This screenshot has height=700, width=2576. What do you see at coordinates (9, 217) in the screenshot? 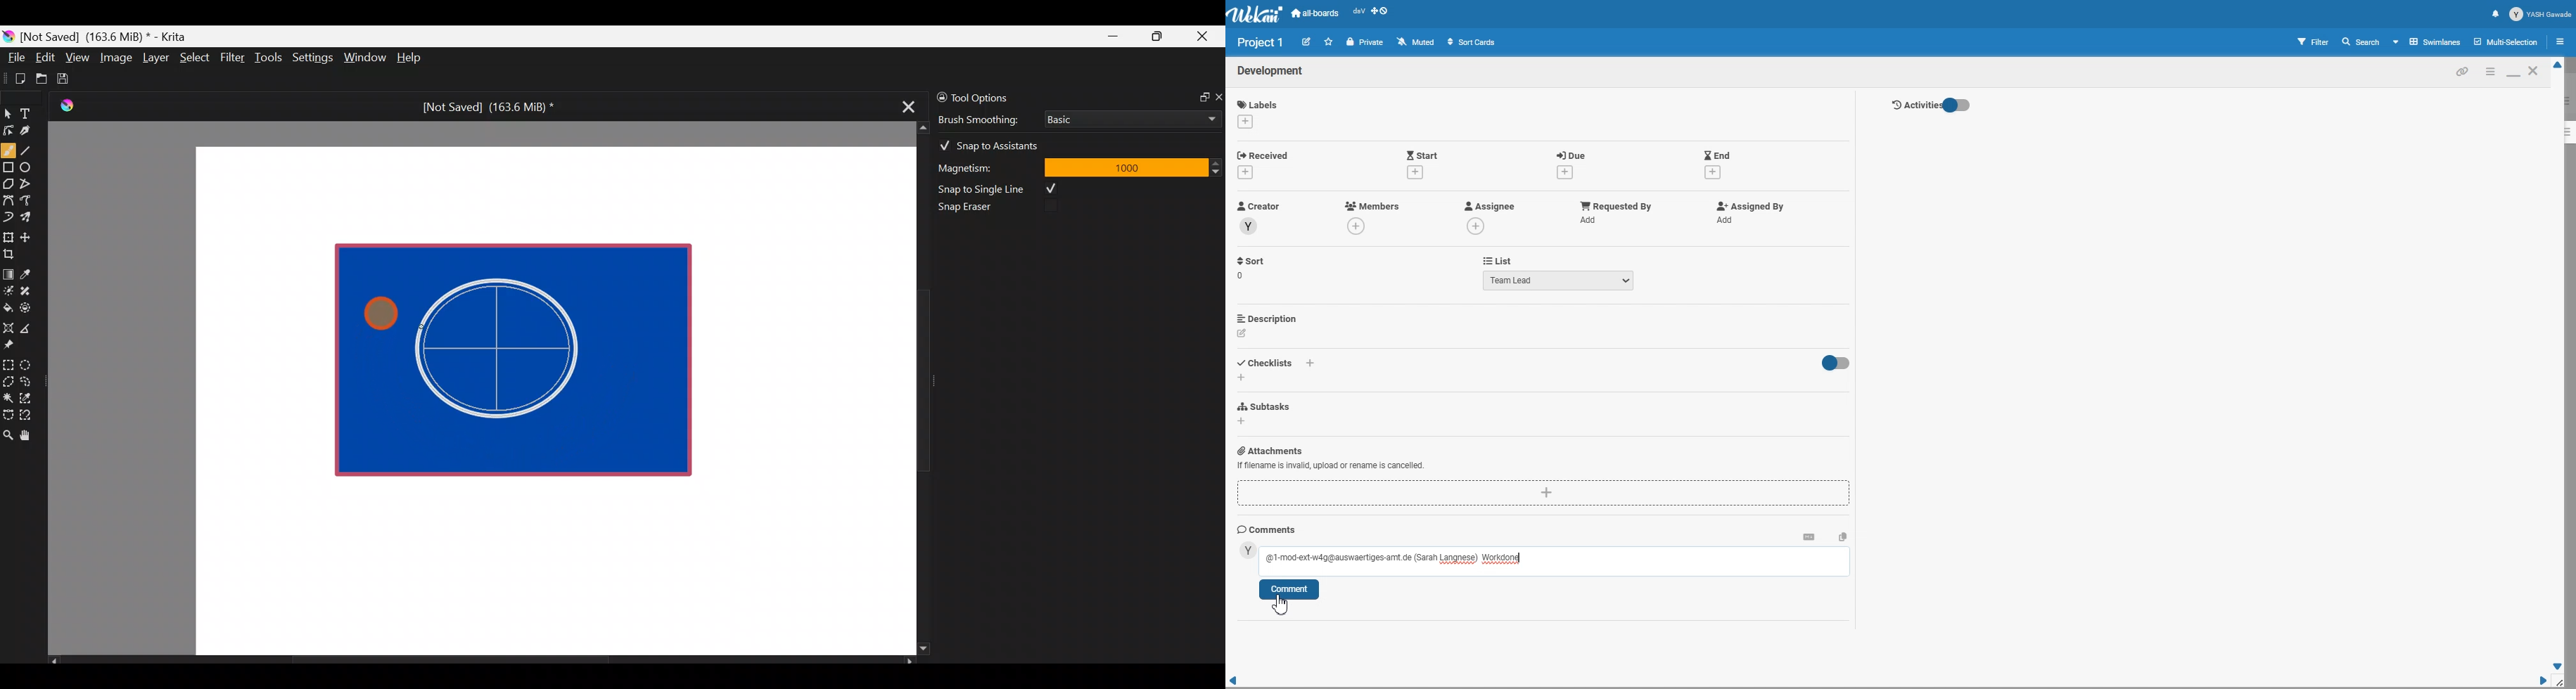
I see `Dynamic brush tool` at bounding box center [9, 217].